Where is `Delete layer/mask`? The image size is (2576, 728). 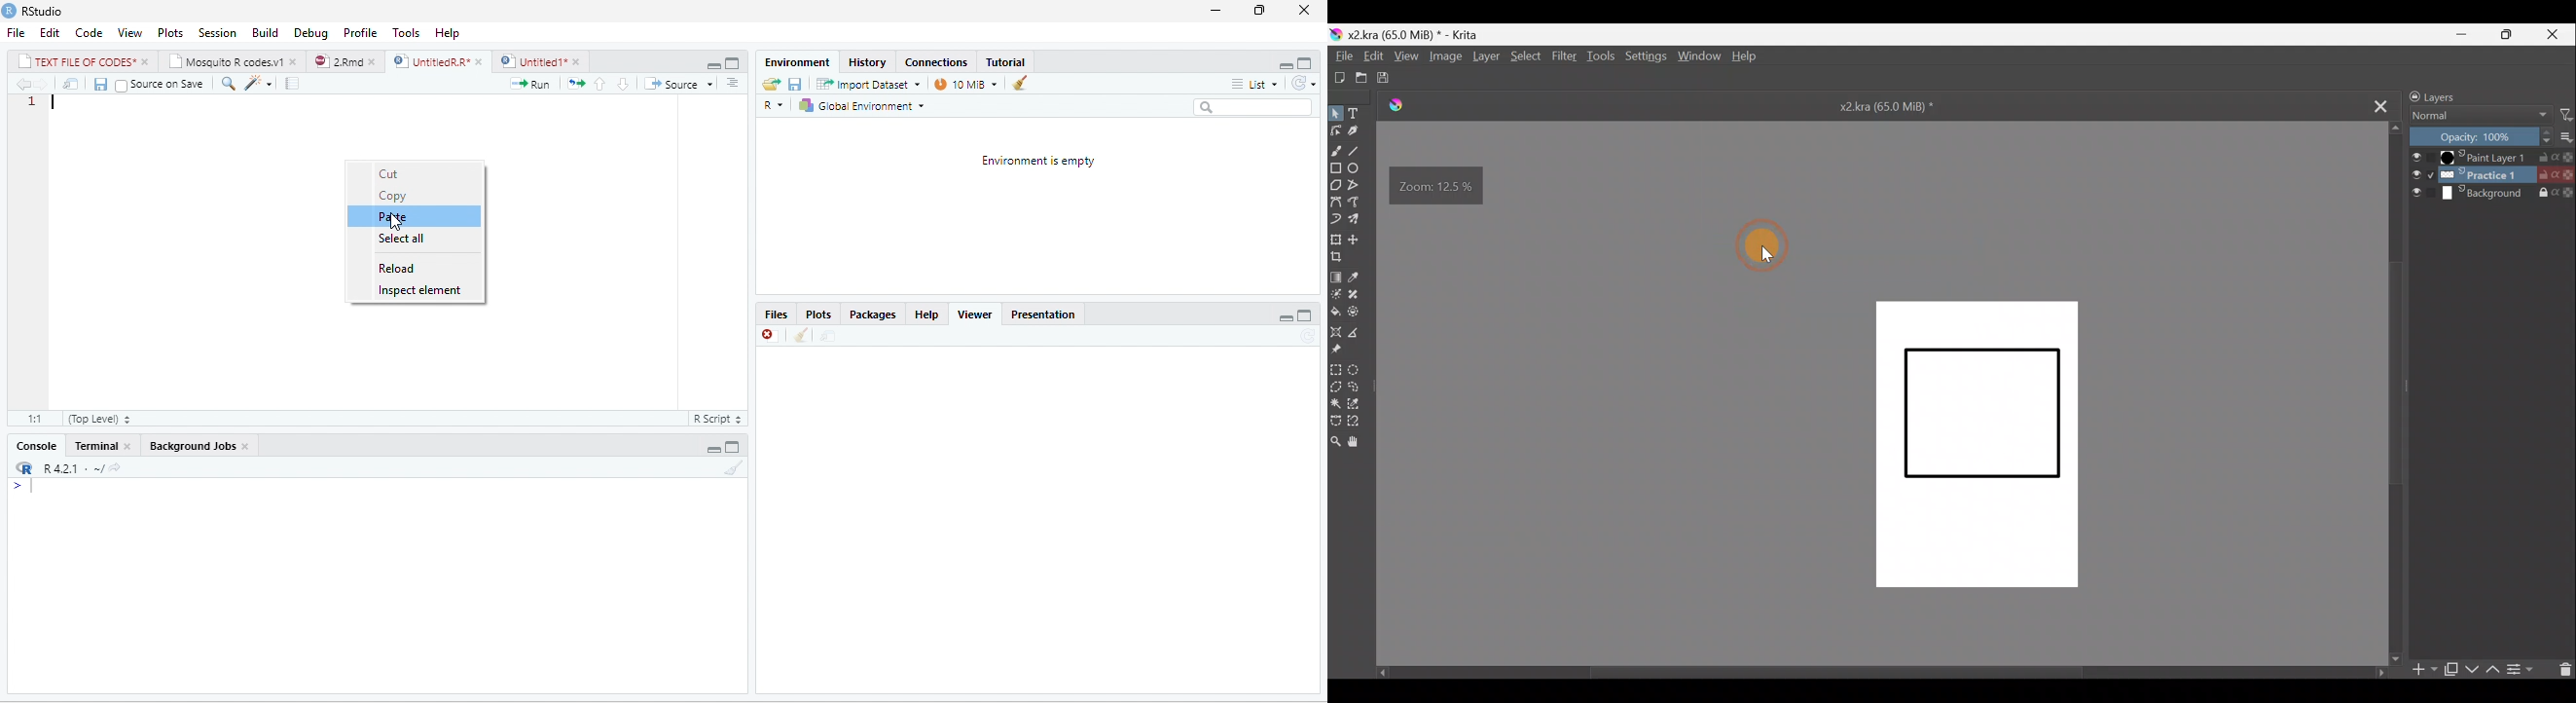
Delete layer/mask is located at coordinates (2566, 669).